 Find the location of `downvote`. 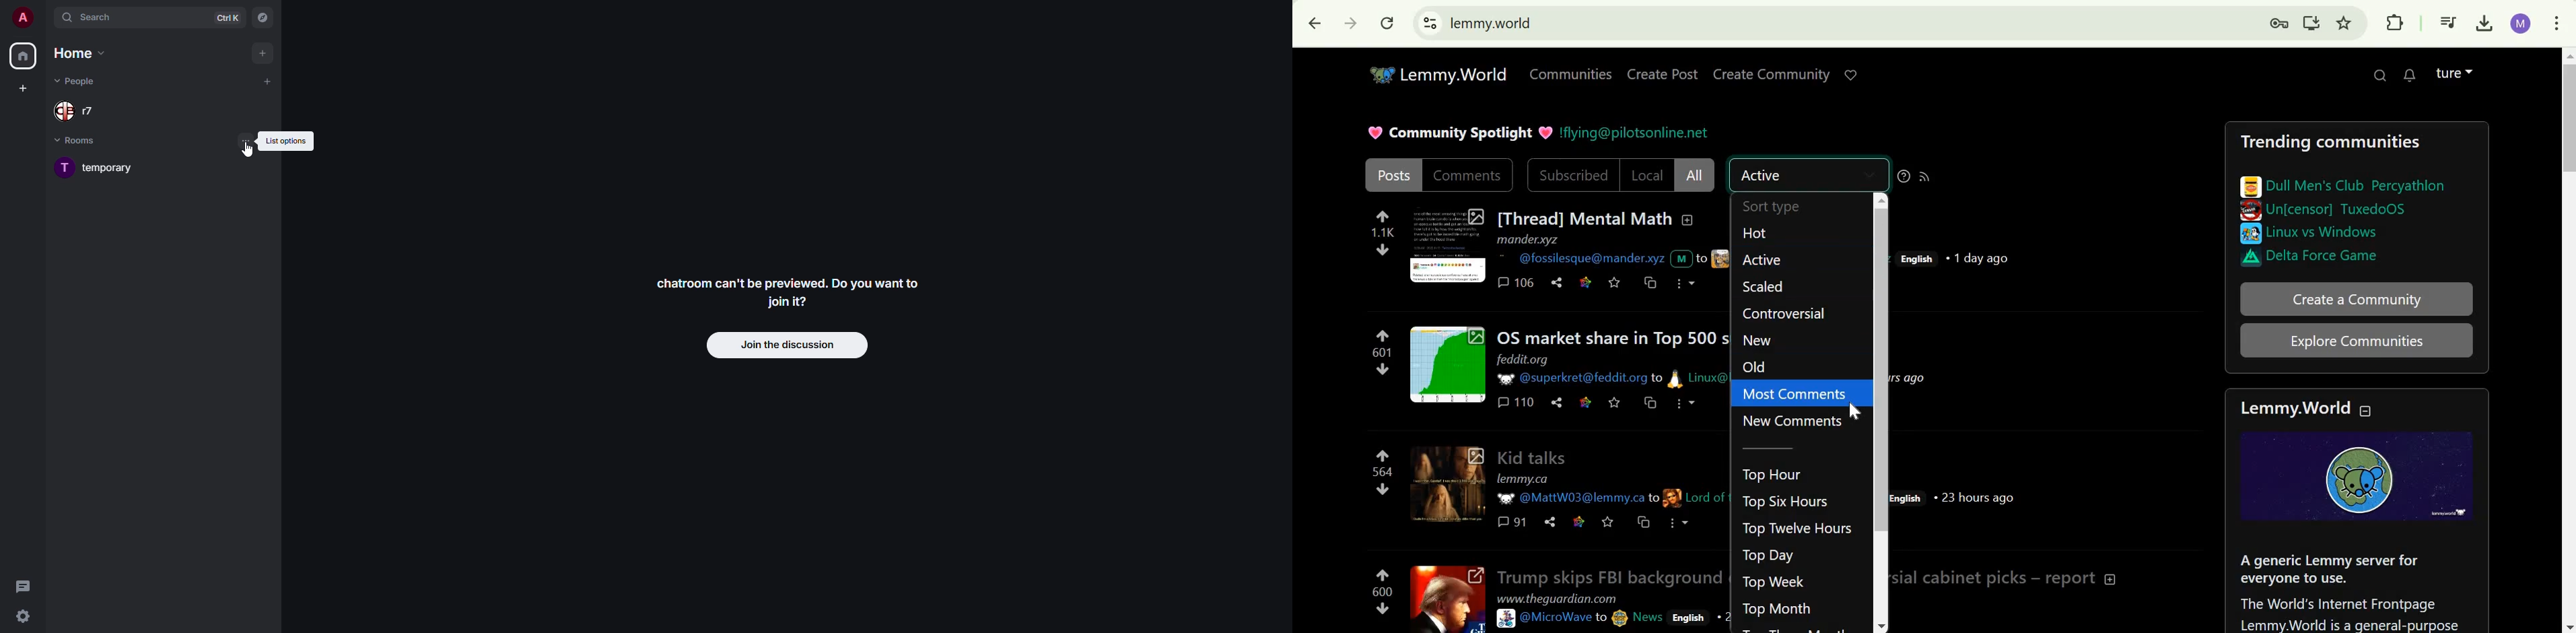

downvote is located at coordinates (1384, 489).